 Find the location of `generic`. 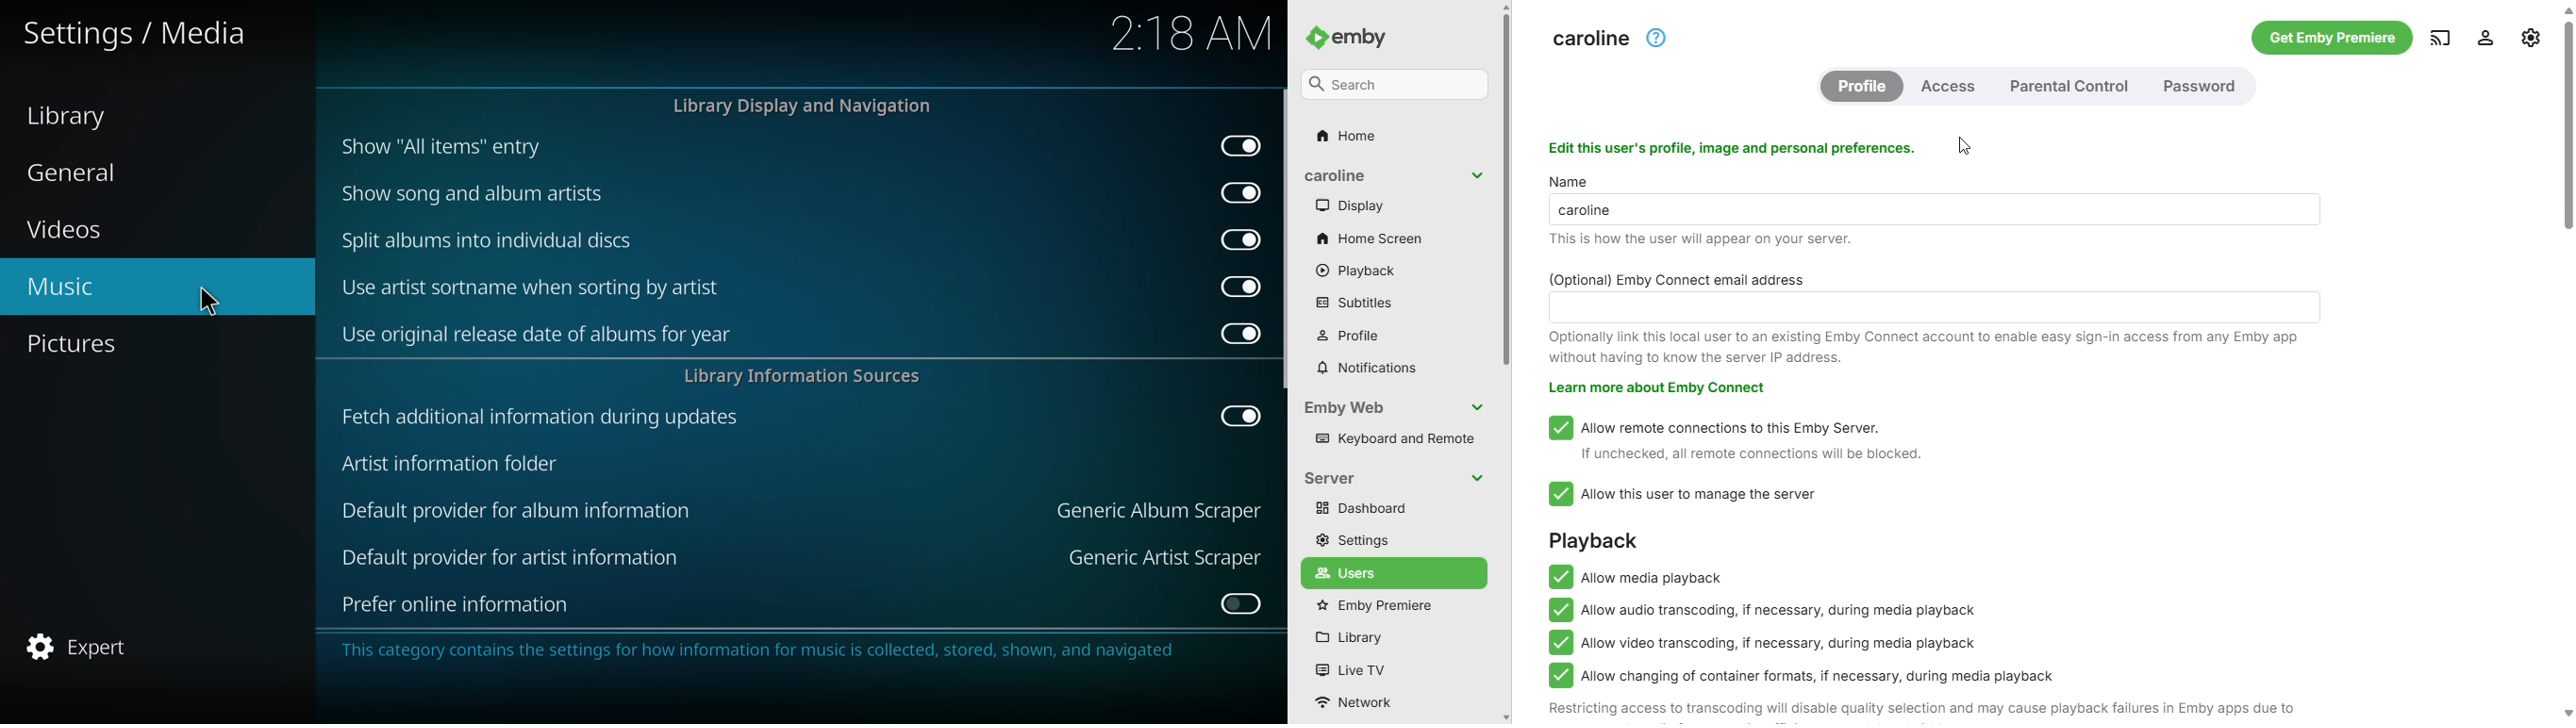

generic is located at coordinates (1165, 556).